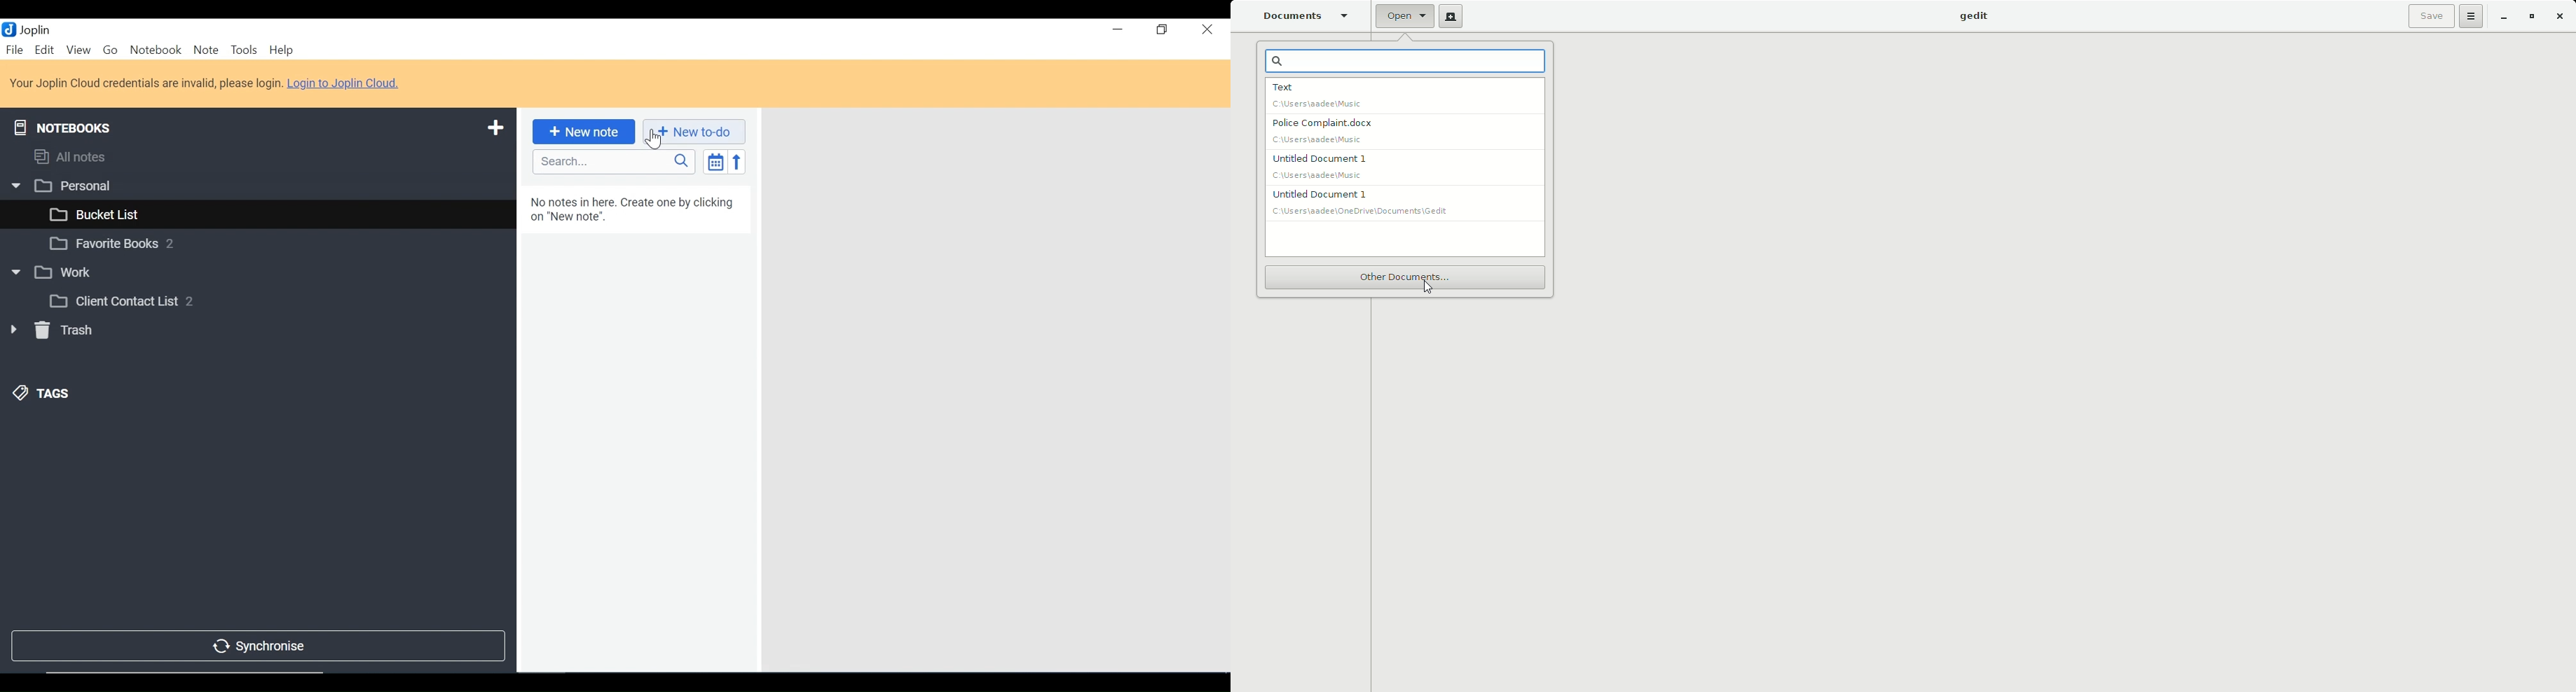  I want to click on Note, so click(206, 51).